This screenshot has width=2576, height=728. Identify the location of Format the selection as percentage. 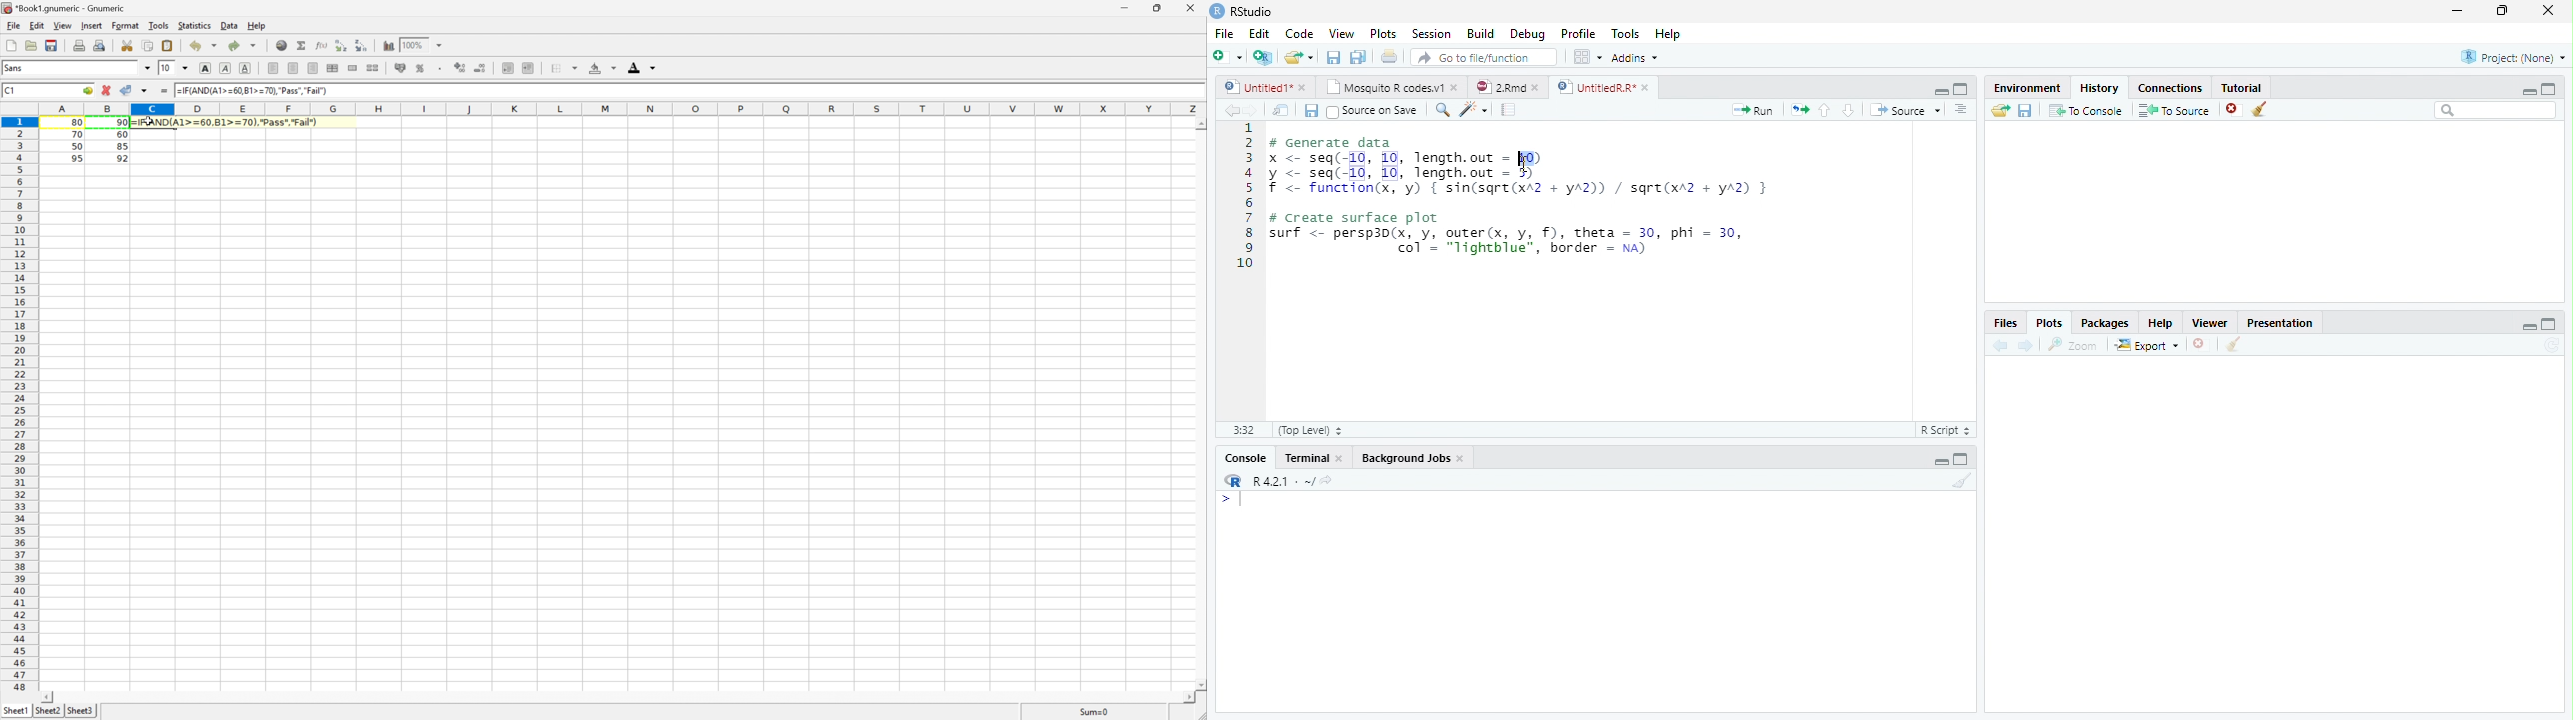
(422, 67).